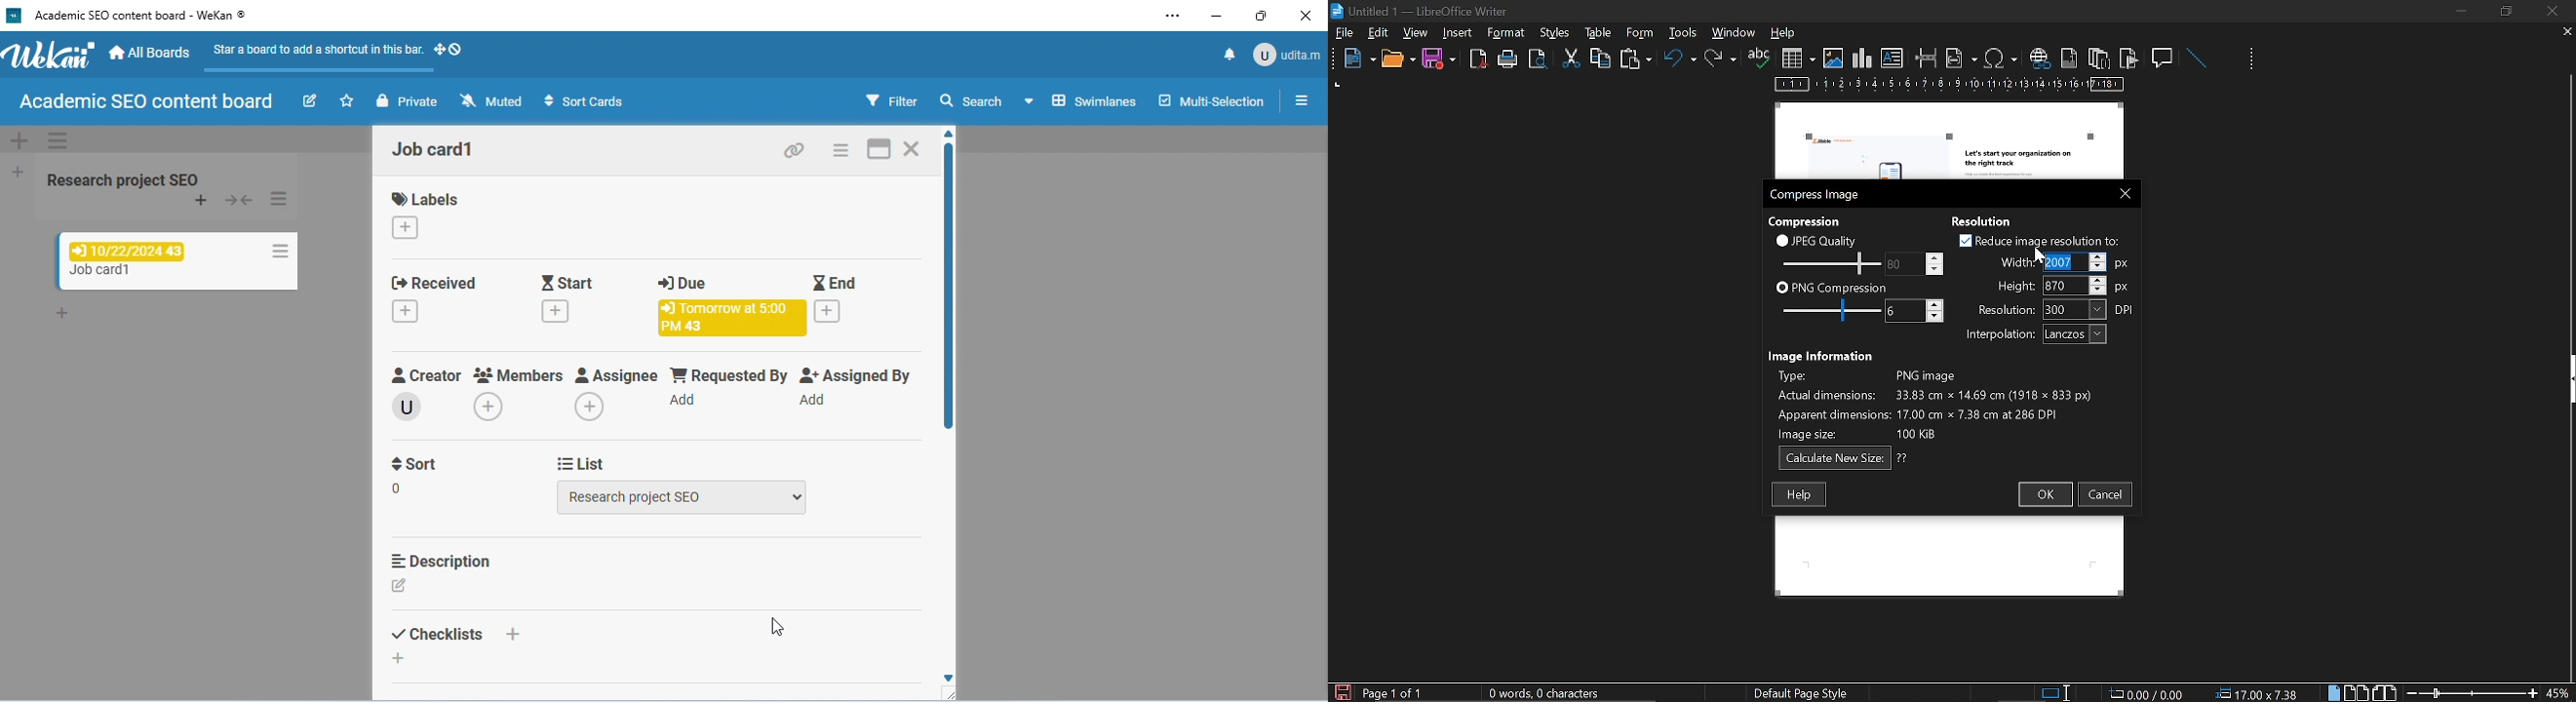  Describe the element at coordinates (946, 289) in the screenshot. I see `vertical scroll bar` at that location.